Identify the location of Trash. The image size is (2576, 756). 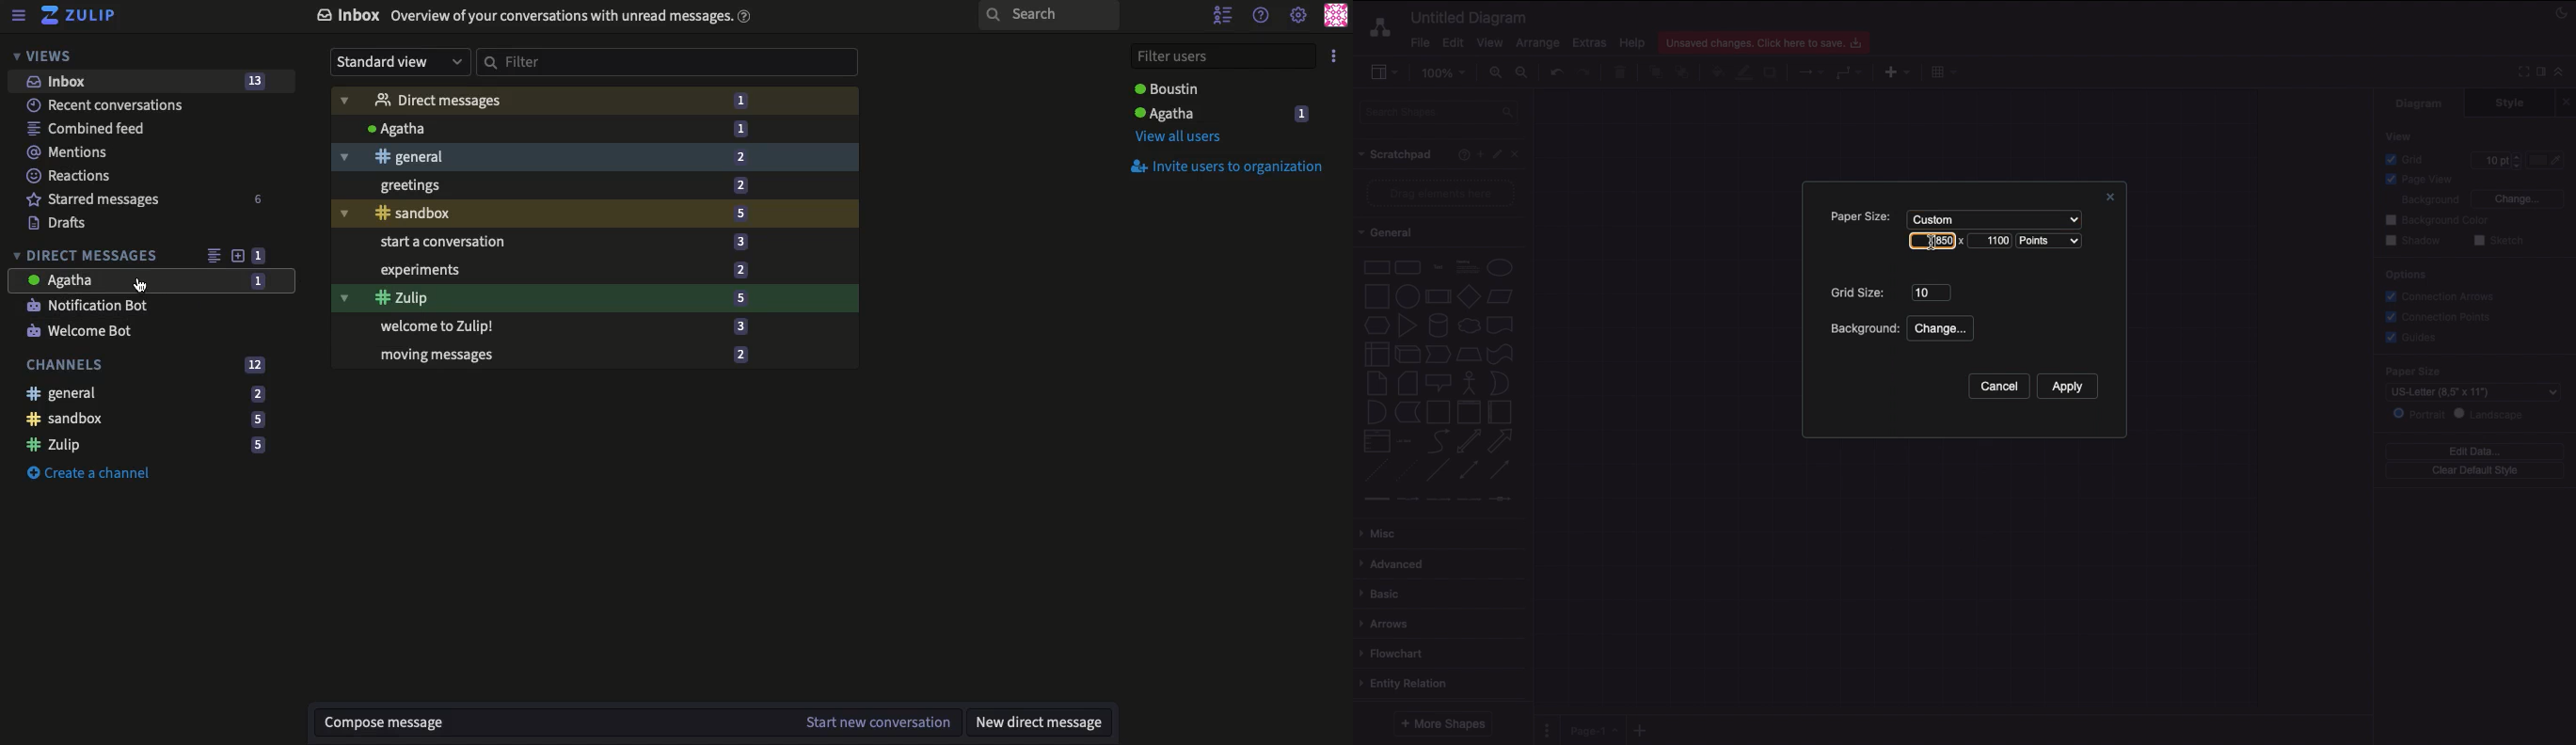
(1623, 73).